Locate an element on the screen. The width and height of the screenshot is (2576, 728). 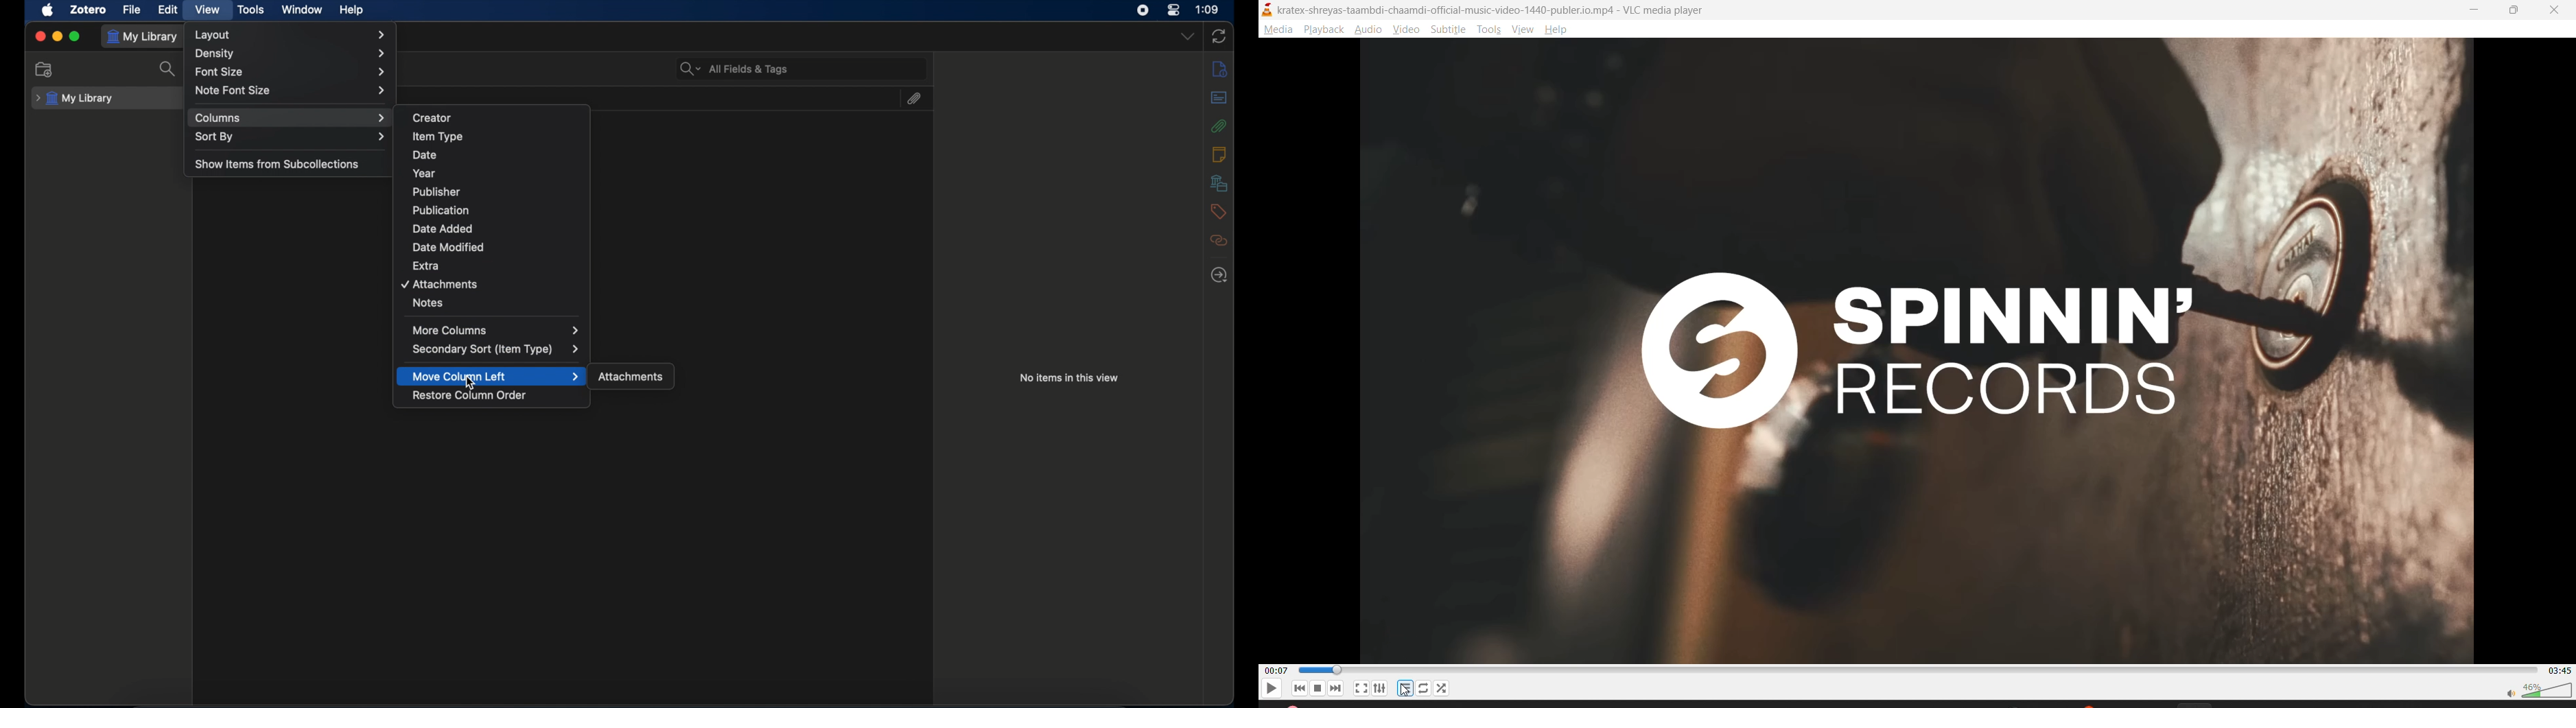
close is located at coordinates (2552, 11).